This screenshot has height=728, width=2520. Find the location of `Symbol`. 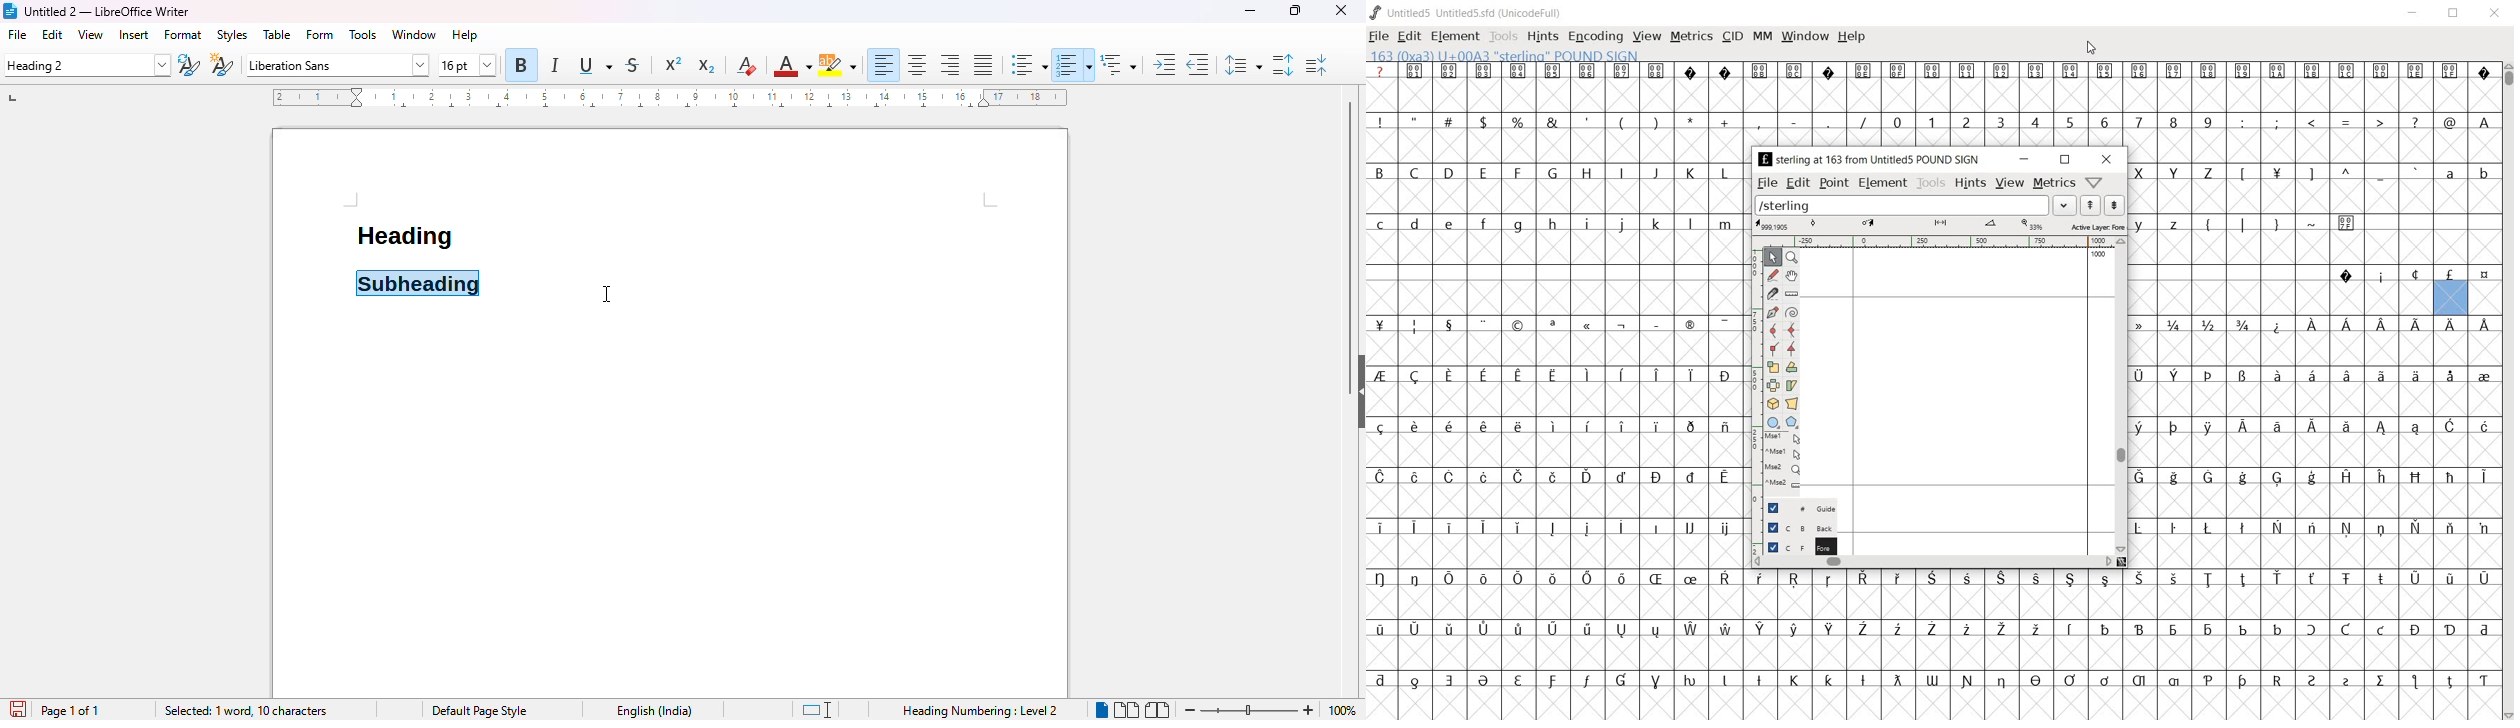

Symbol is located at coordinates (1415, 578).